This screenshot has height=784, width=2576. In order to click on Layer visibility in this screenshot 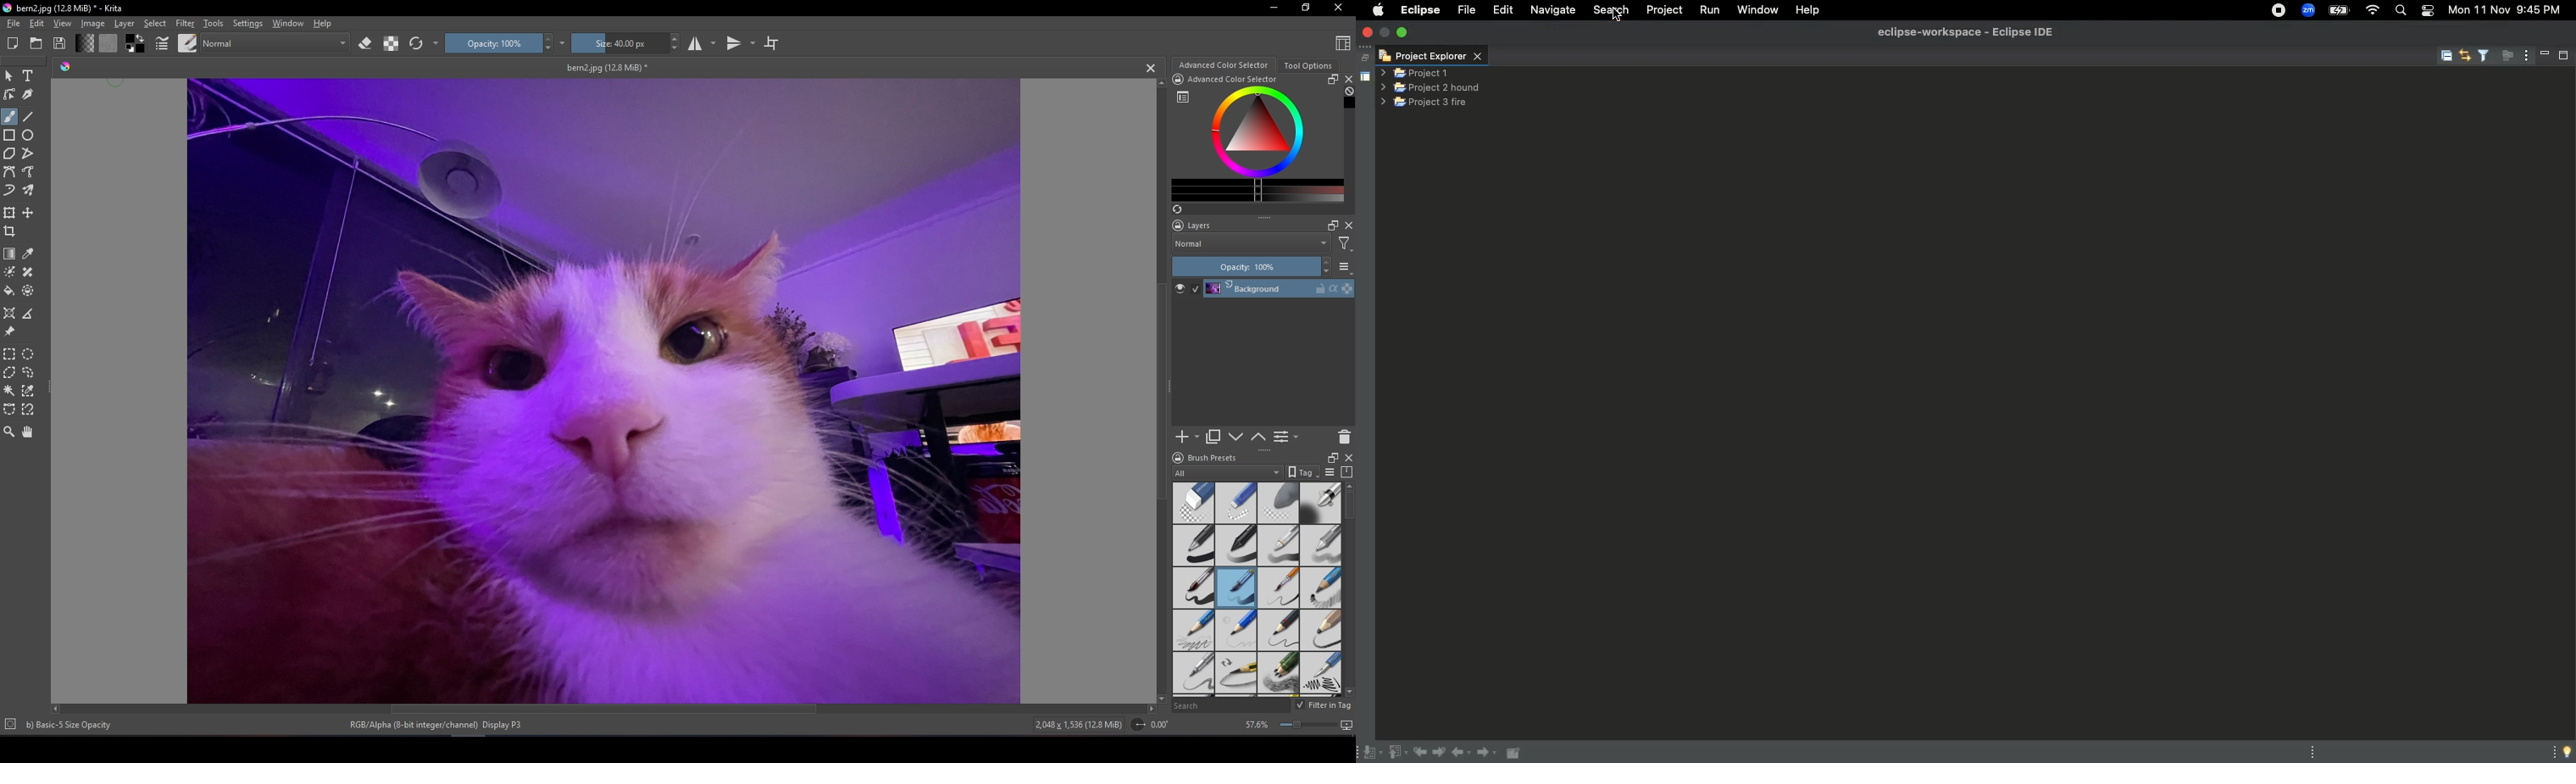, I will do `click(1188, 288)`.